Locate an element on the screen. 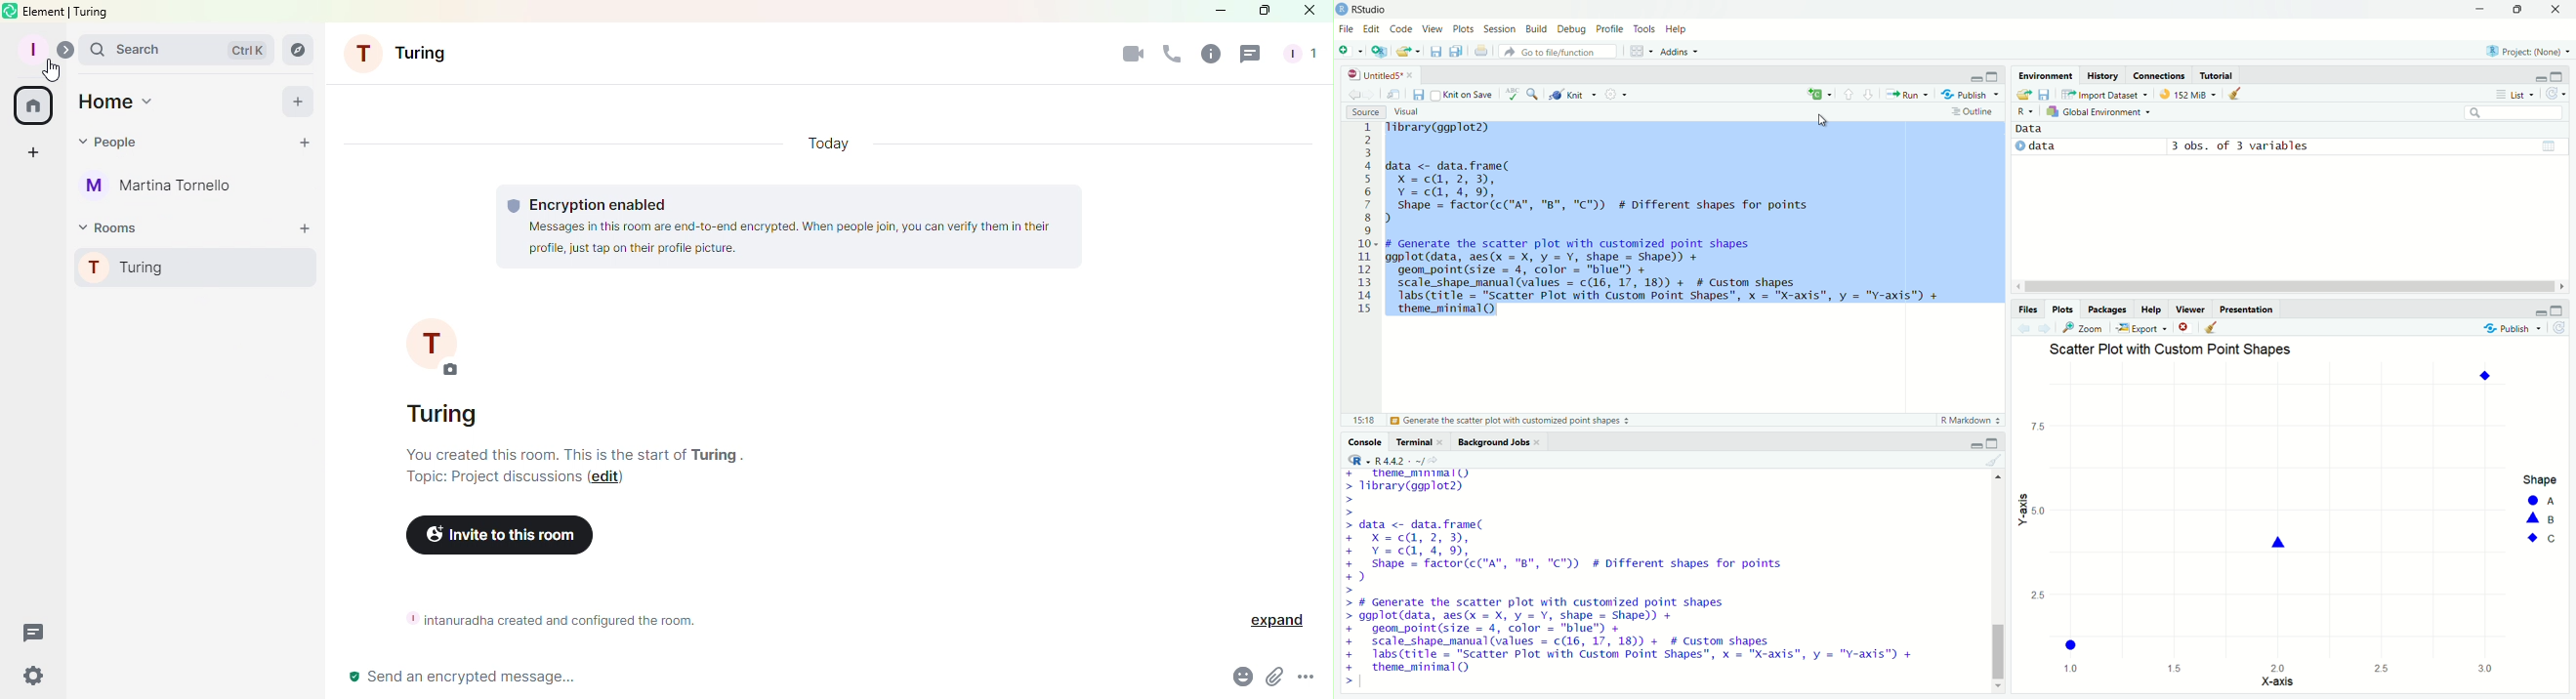 The image size is (2576, 700). maximize is located at coordinates (2557, 311).